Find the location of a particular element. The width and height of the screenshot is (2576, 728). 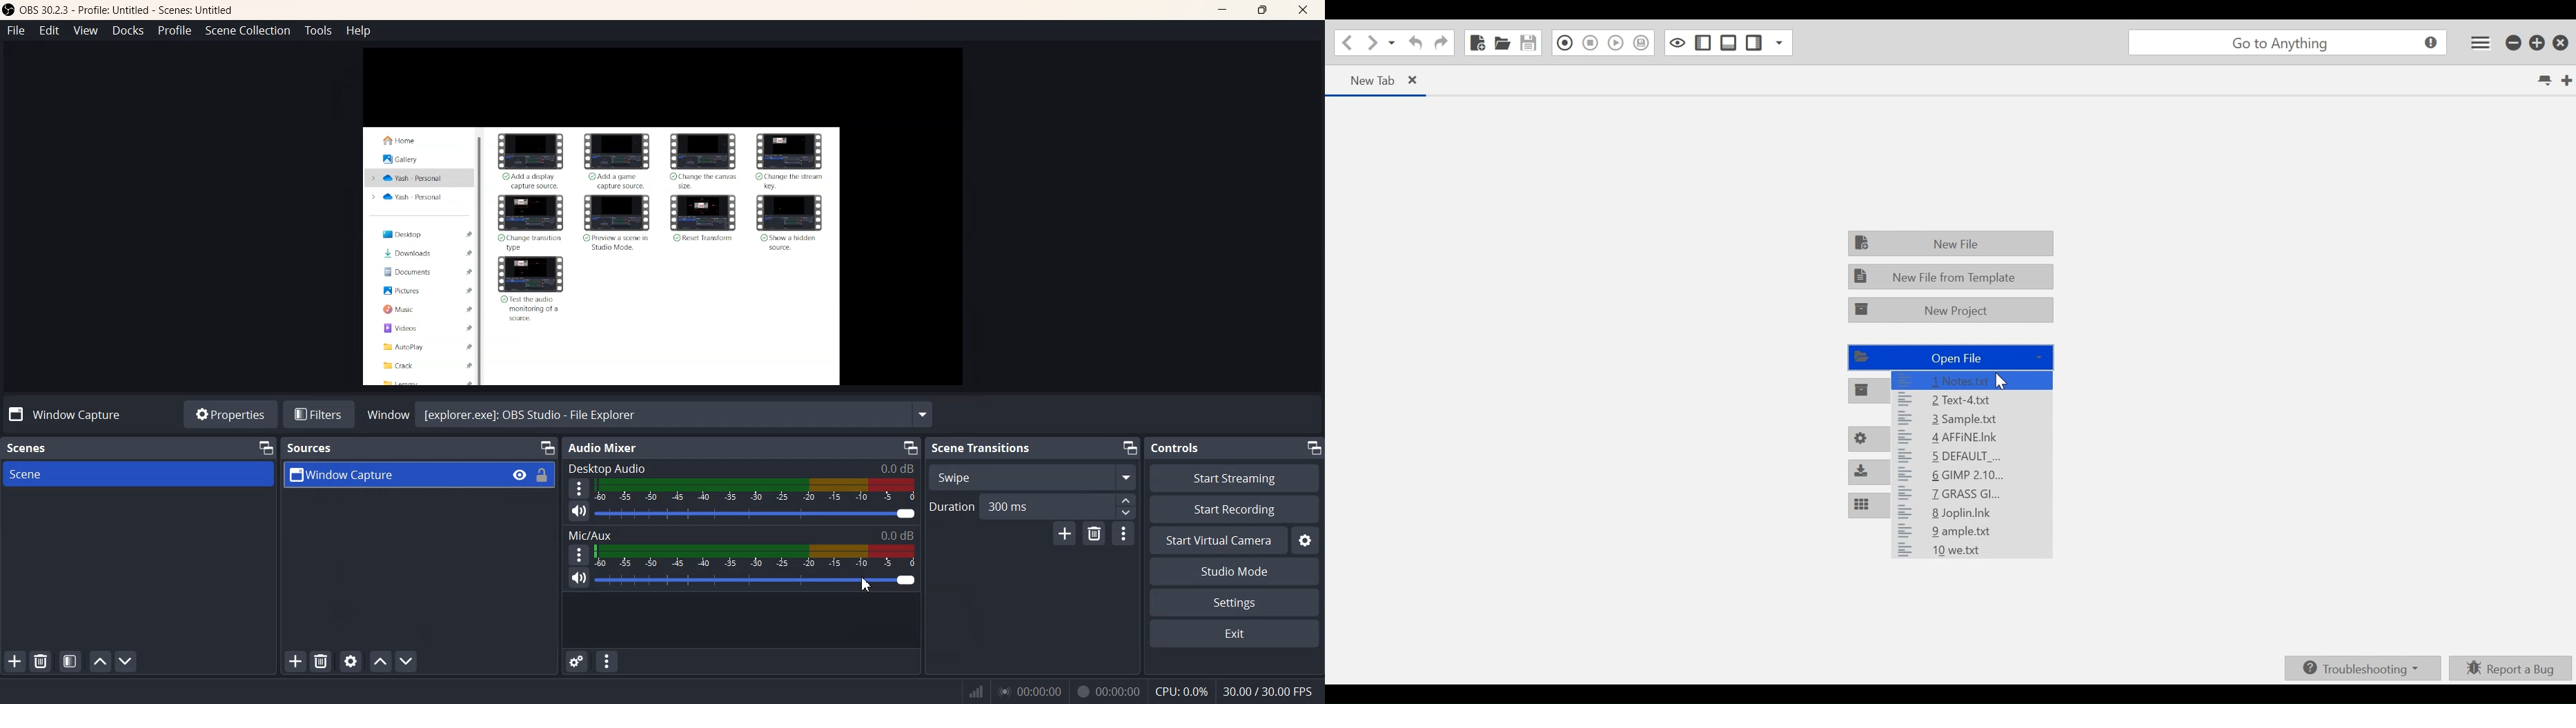

9 ample.txt is located at coordinates (1969, 531).